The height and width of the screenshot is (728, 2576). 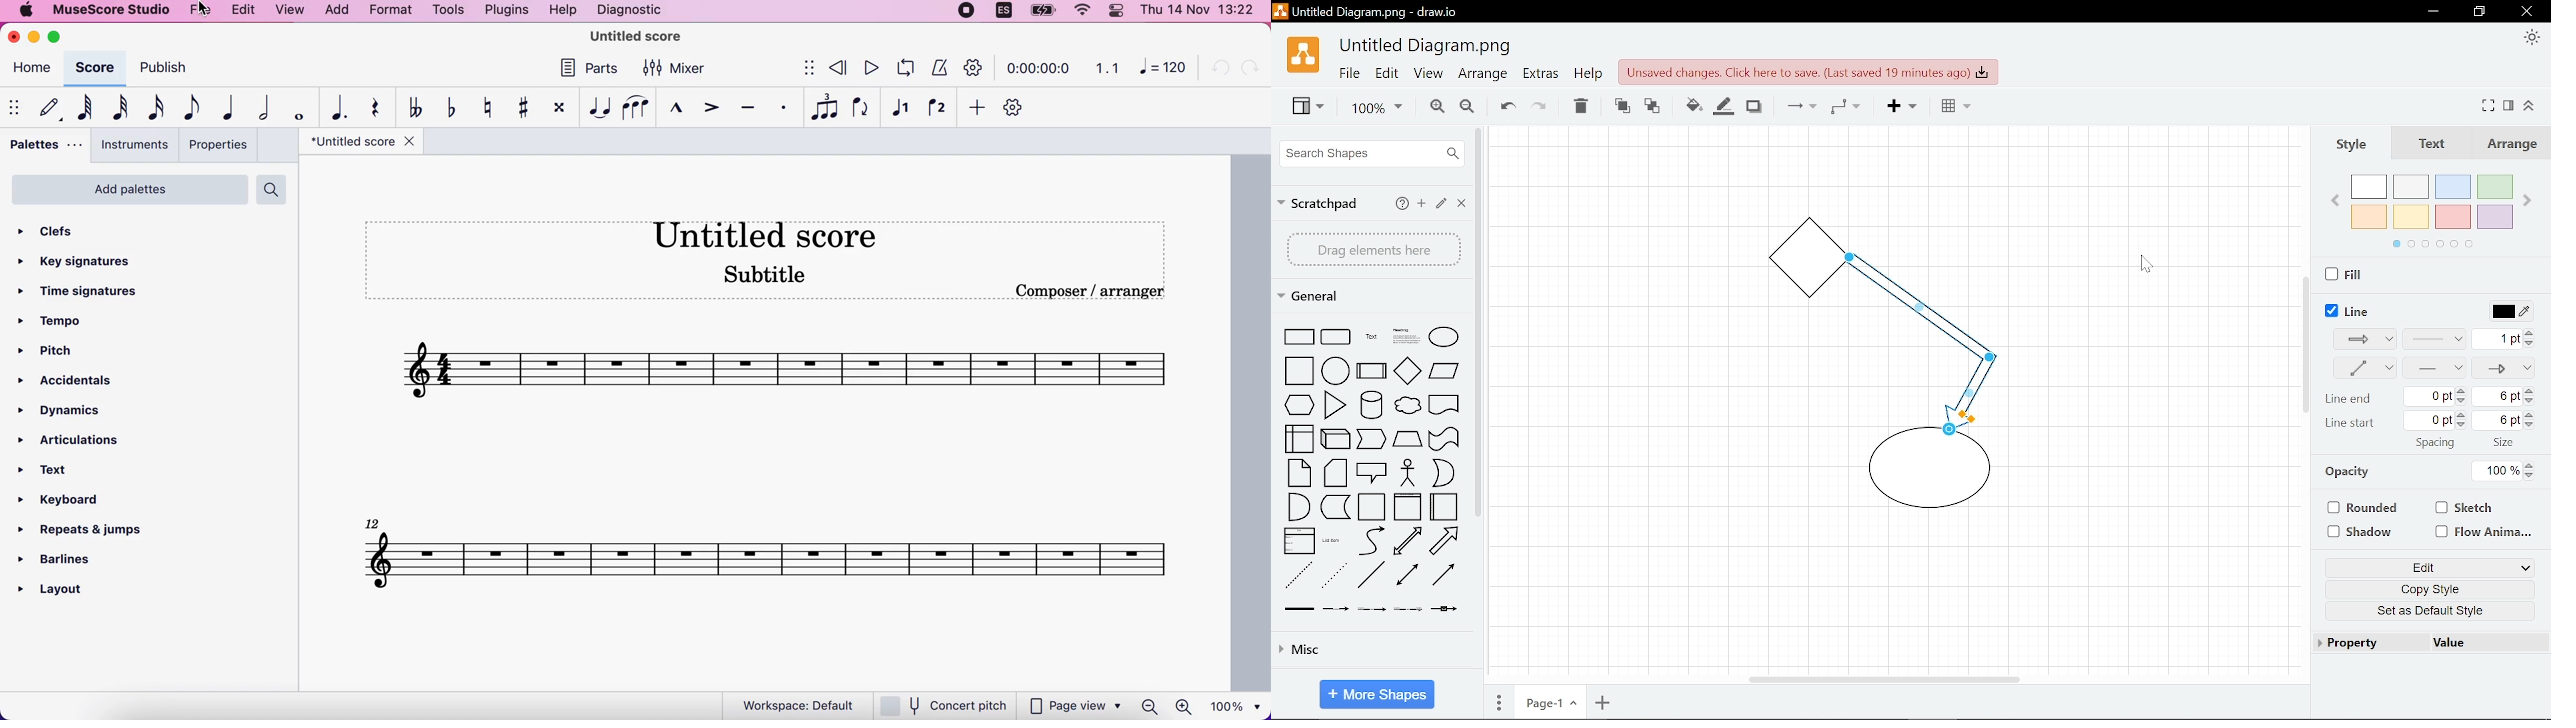 I want to click on +, so click(x=1603, y=704).